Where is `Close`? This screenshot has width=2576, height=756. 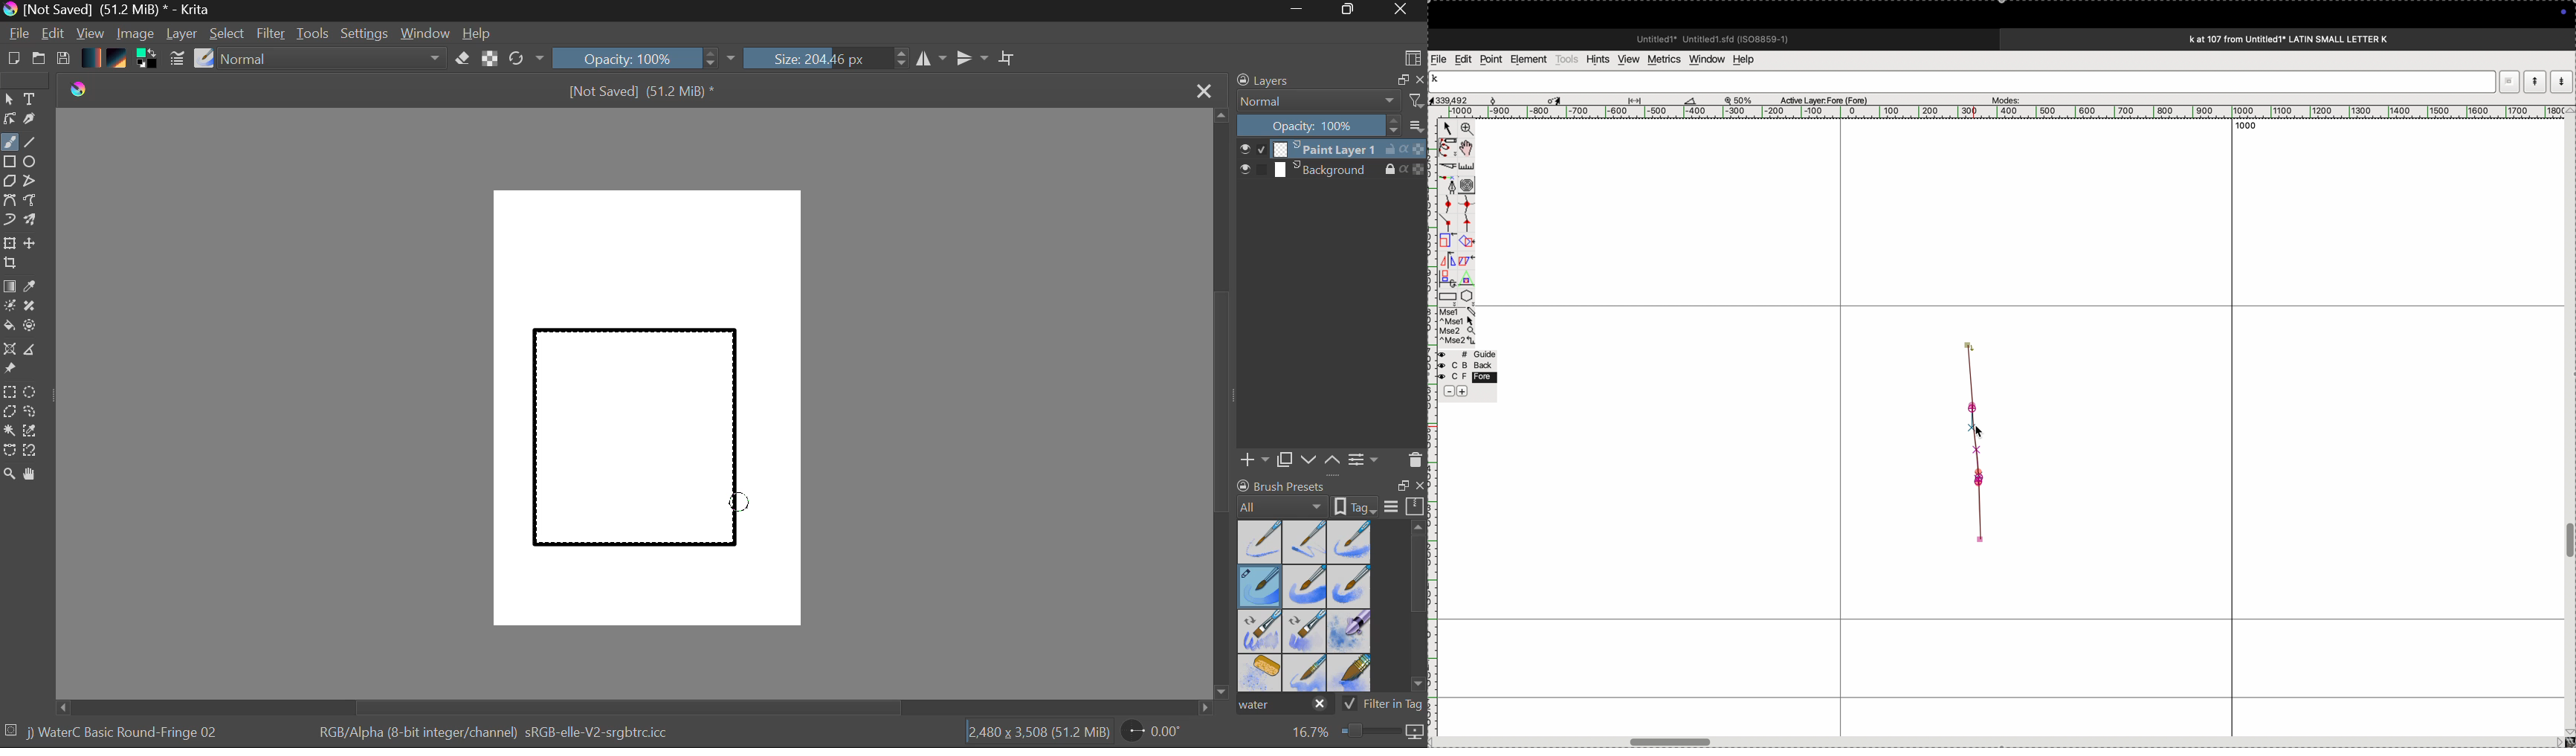
Close is located at coordinates (1206, 90).